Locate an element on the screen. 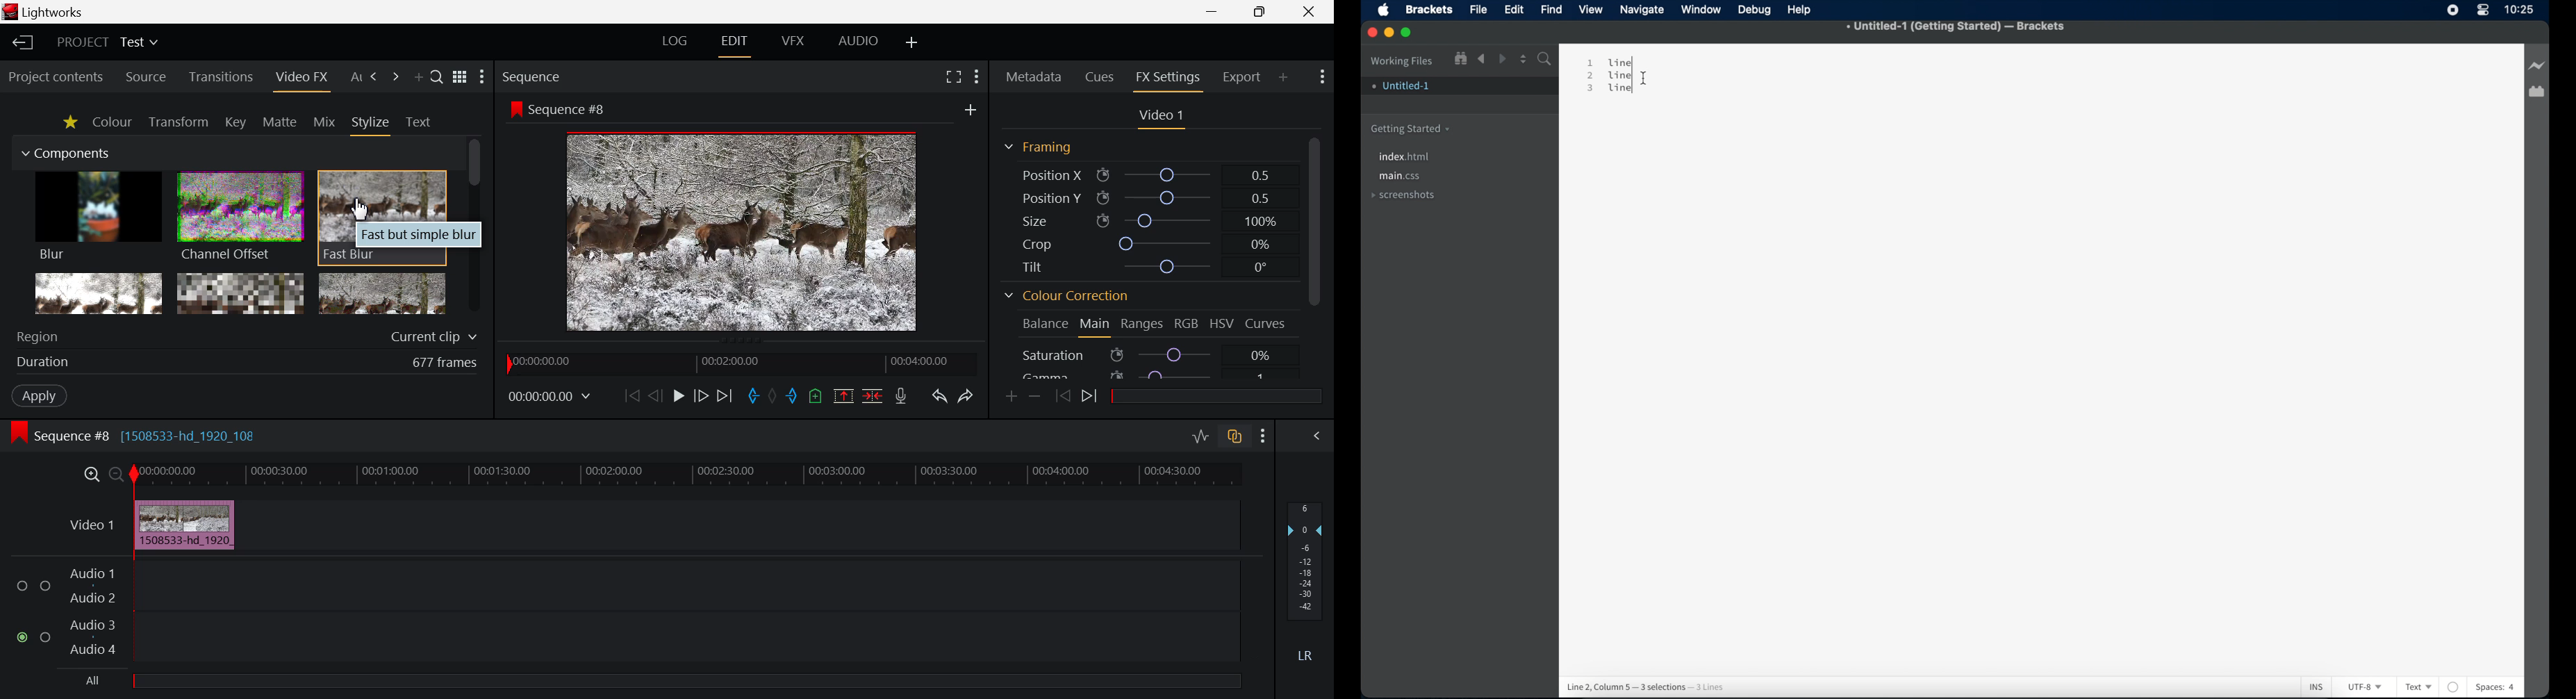  Mark In is located at coordinates (754, 393).